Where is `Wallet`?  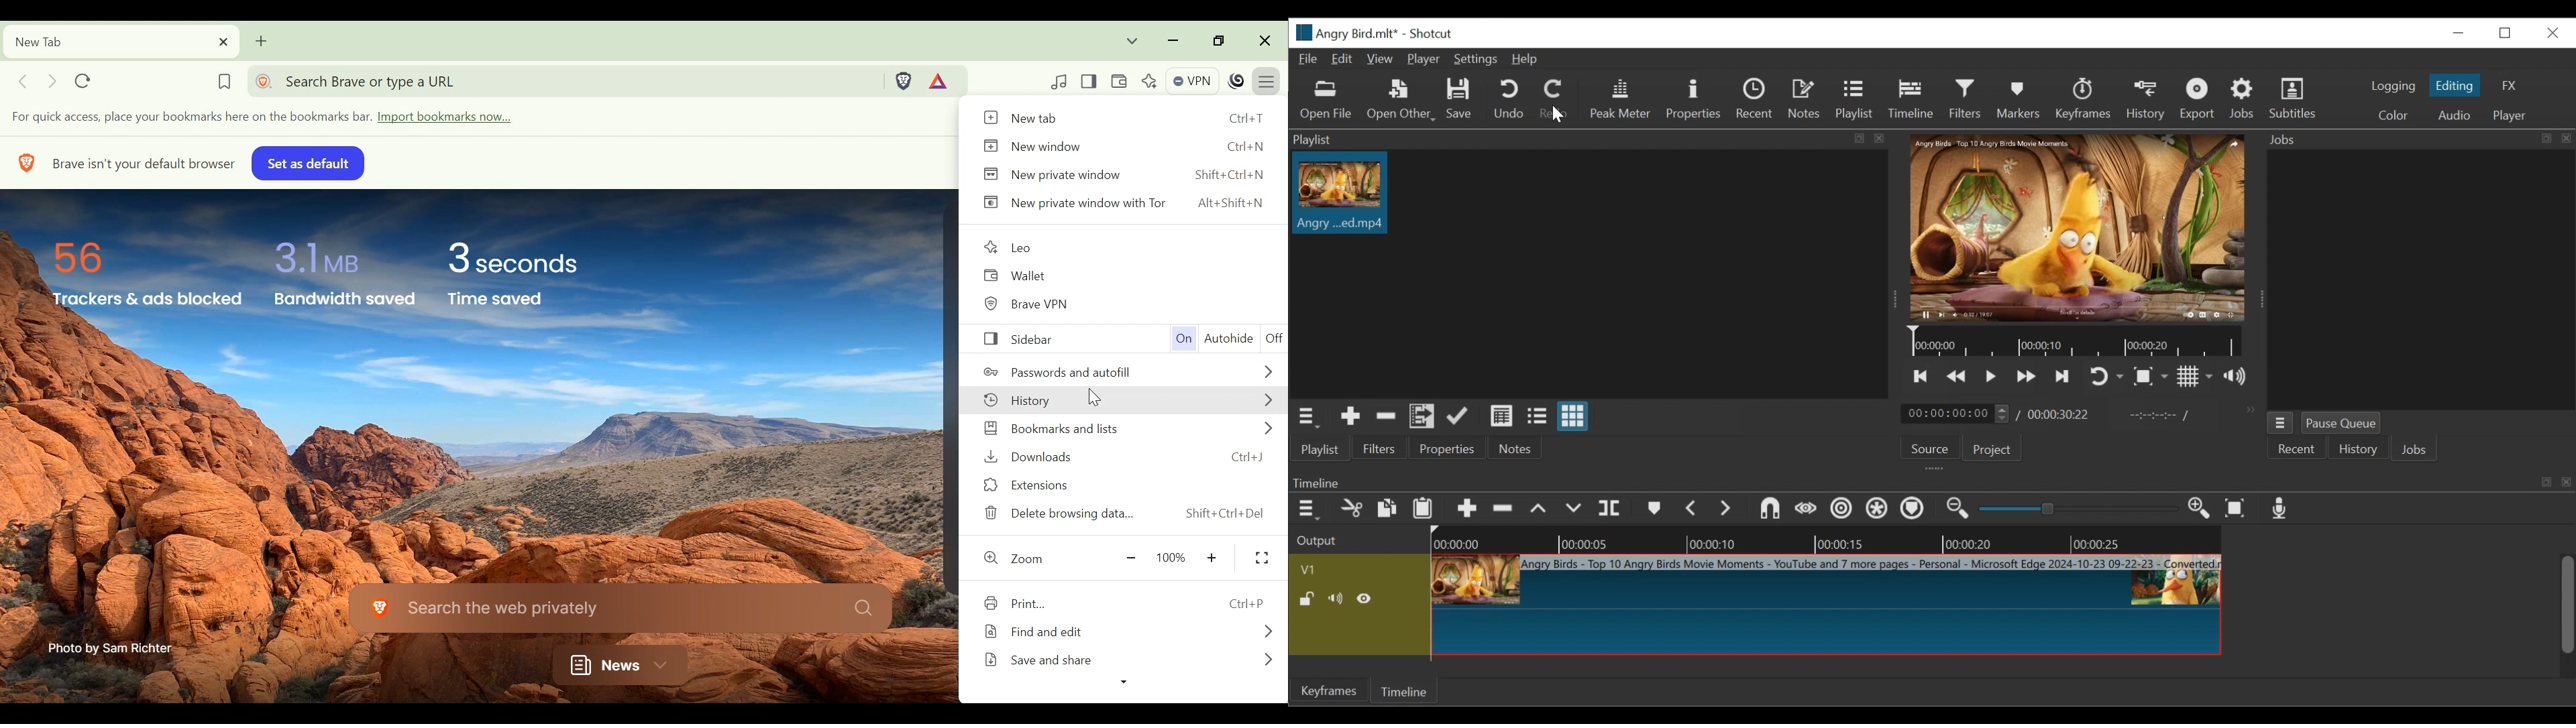 Wallet is located at coordinates (1120, 80).